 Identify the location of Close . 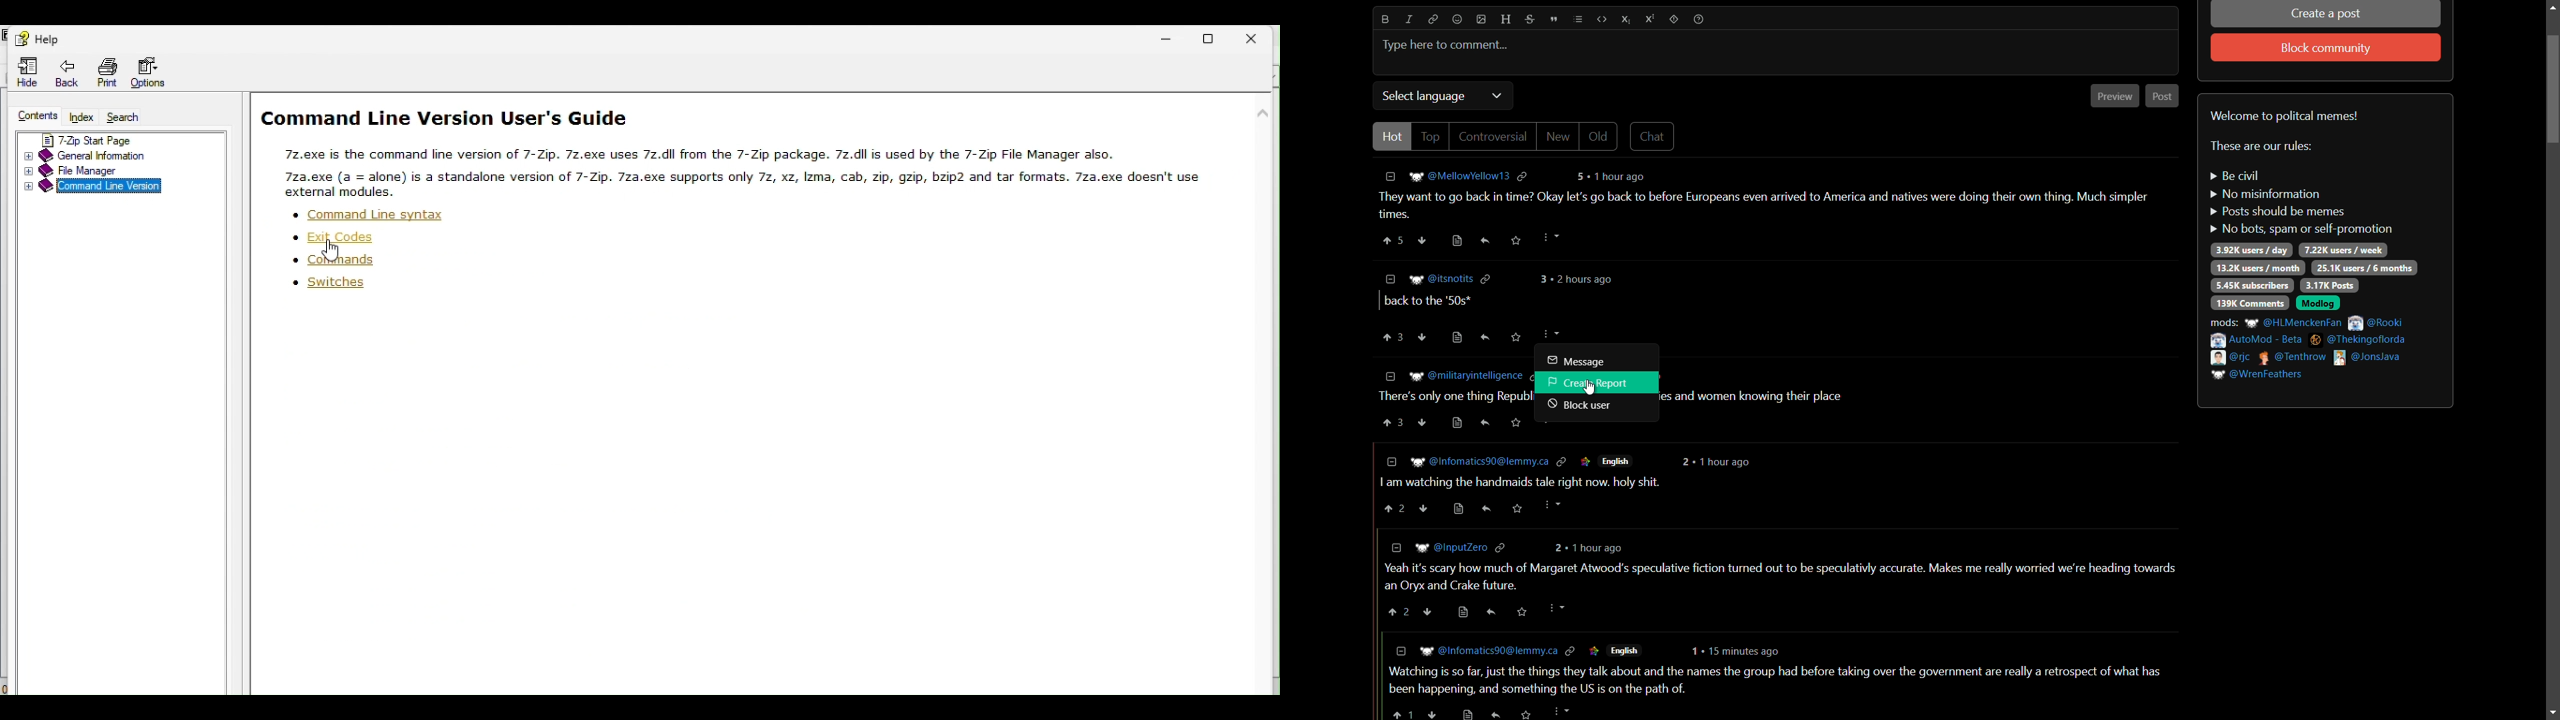
(1259, 34).